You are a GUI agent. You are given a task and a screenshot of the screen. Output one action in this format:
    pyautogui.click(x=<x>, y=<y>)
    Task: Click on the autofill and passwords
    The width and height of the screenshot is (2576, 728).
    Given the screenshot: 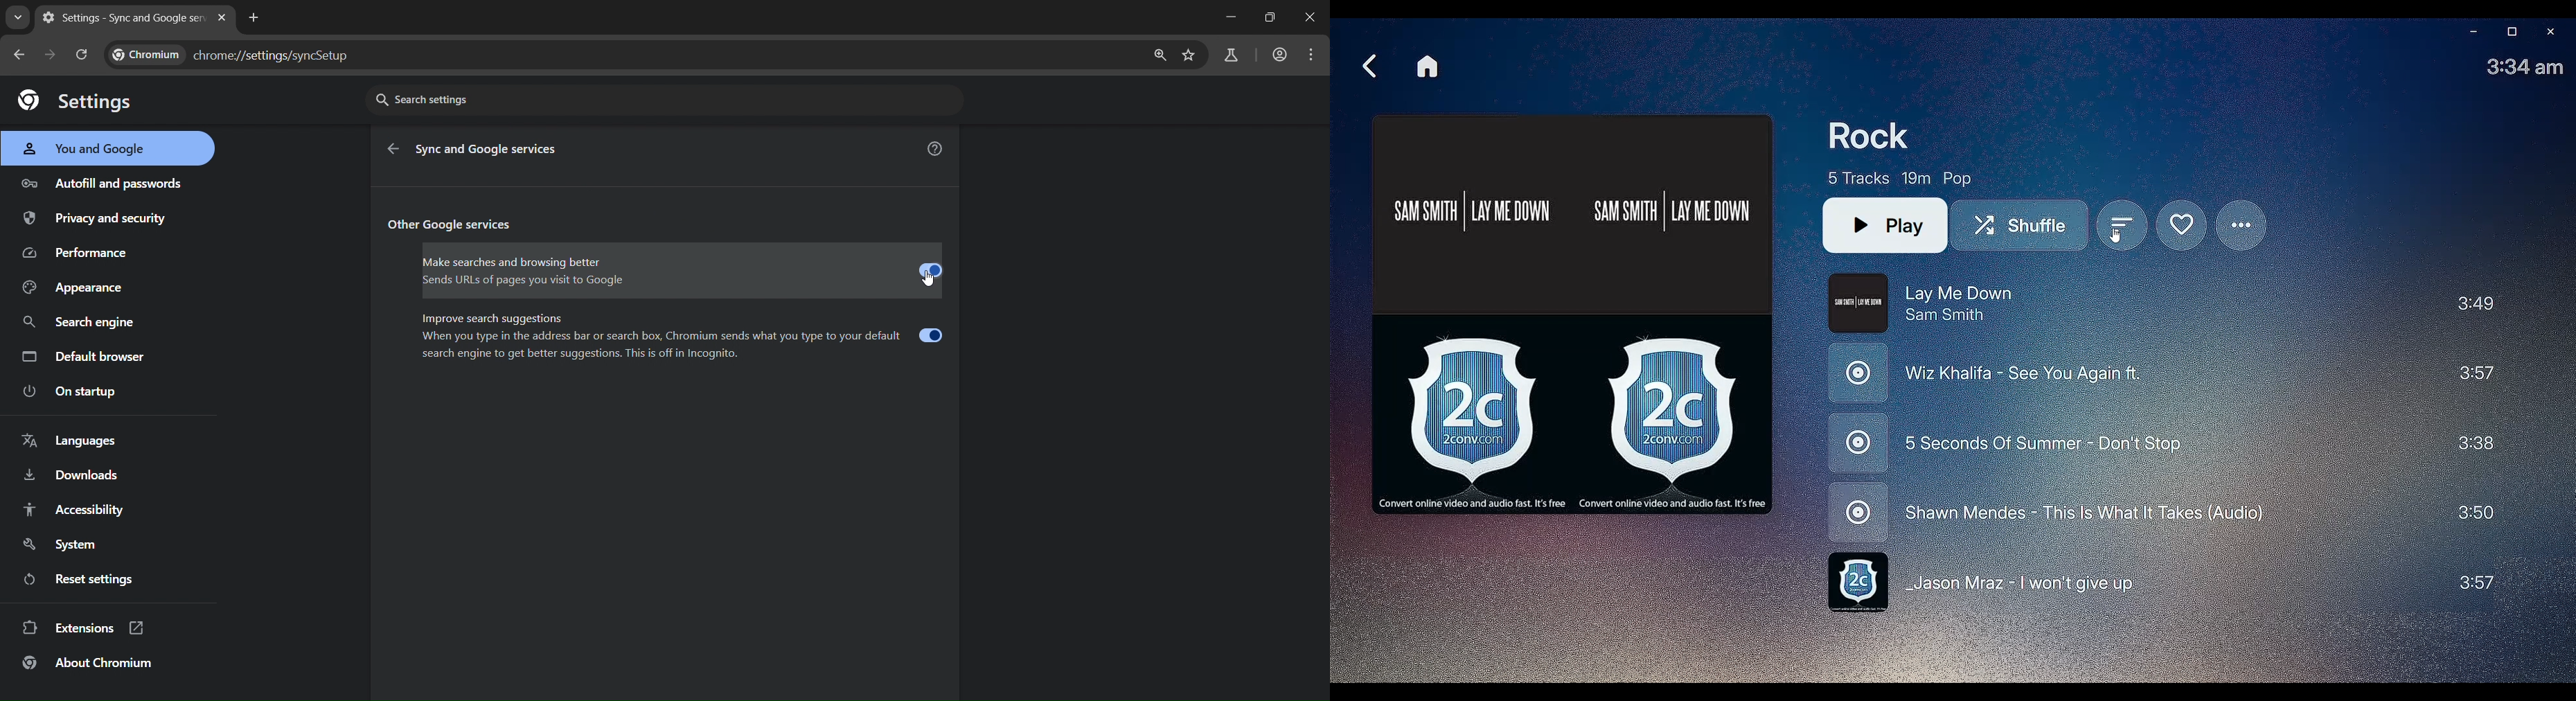 What is the action you would take?
    pyautogui.click(x=105, y=182)
    